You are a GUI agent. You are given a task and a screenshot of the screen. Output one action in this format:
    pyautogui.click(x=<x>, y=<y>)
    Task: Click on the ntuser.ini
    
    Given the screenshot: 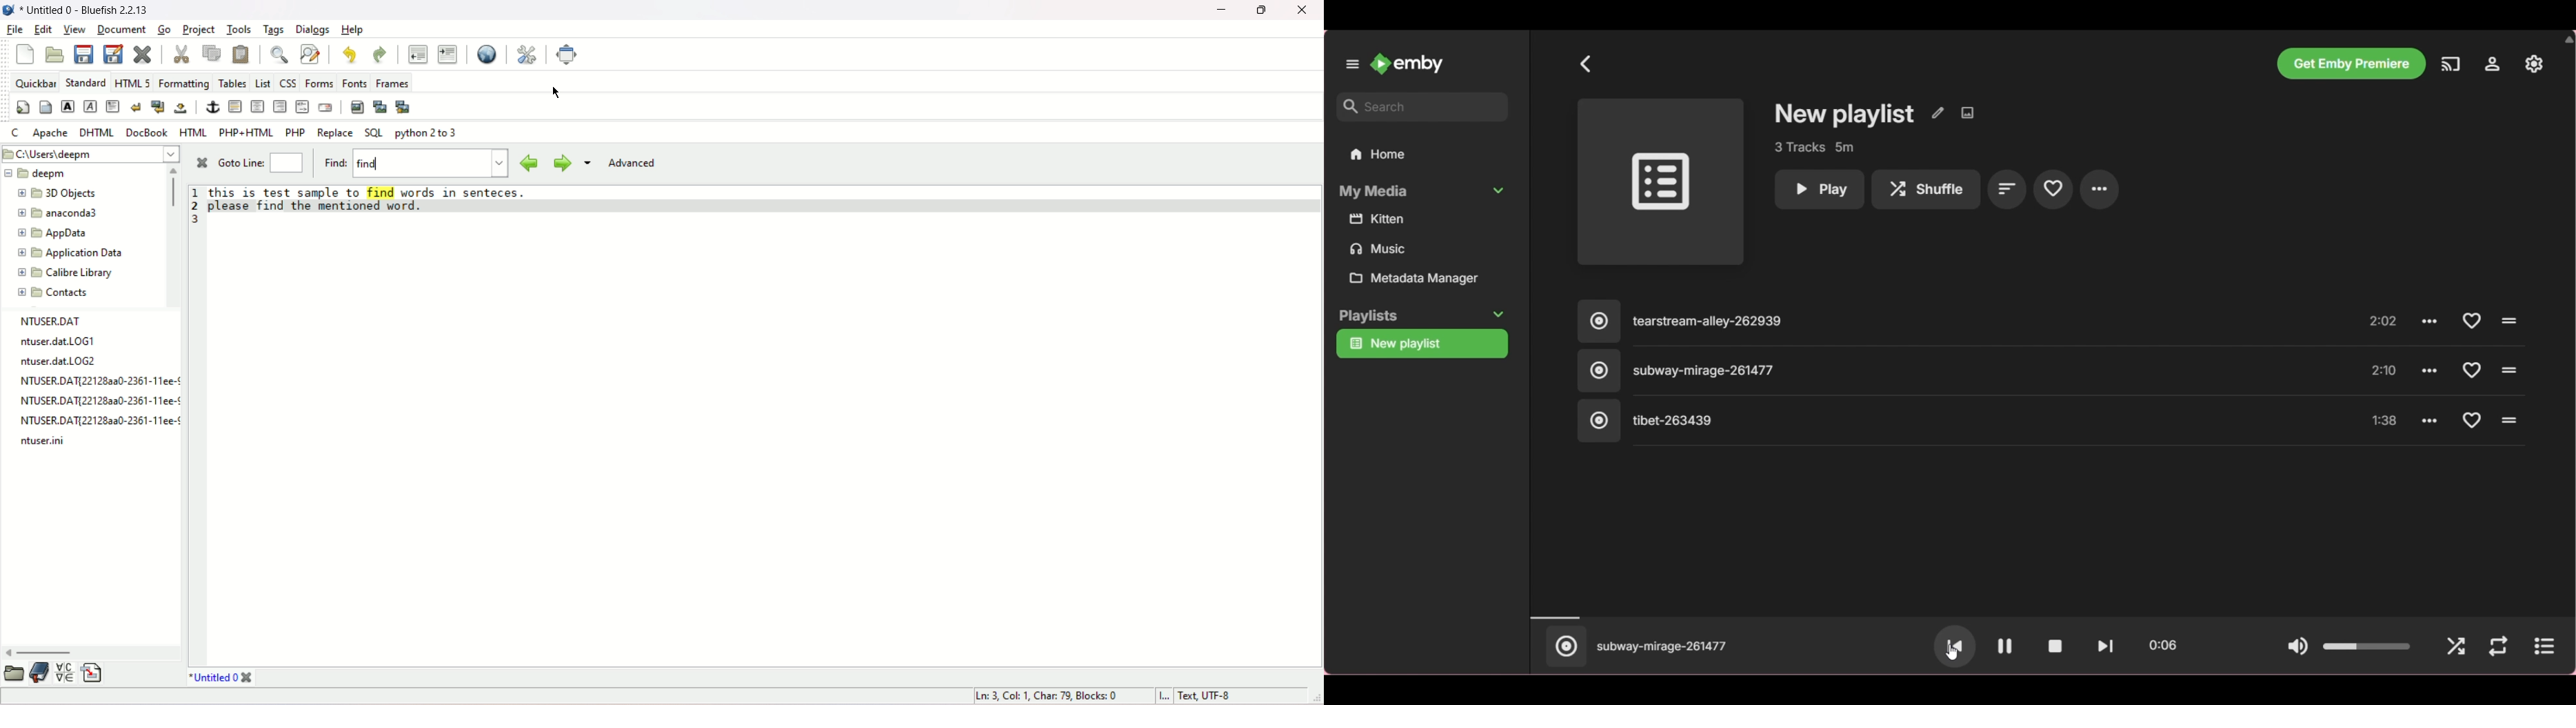 What is the action you would take?
    pyautogui.click(x=46, y=444)
    